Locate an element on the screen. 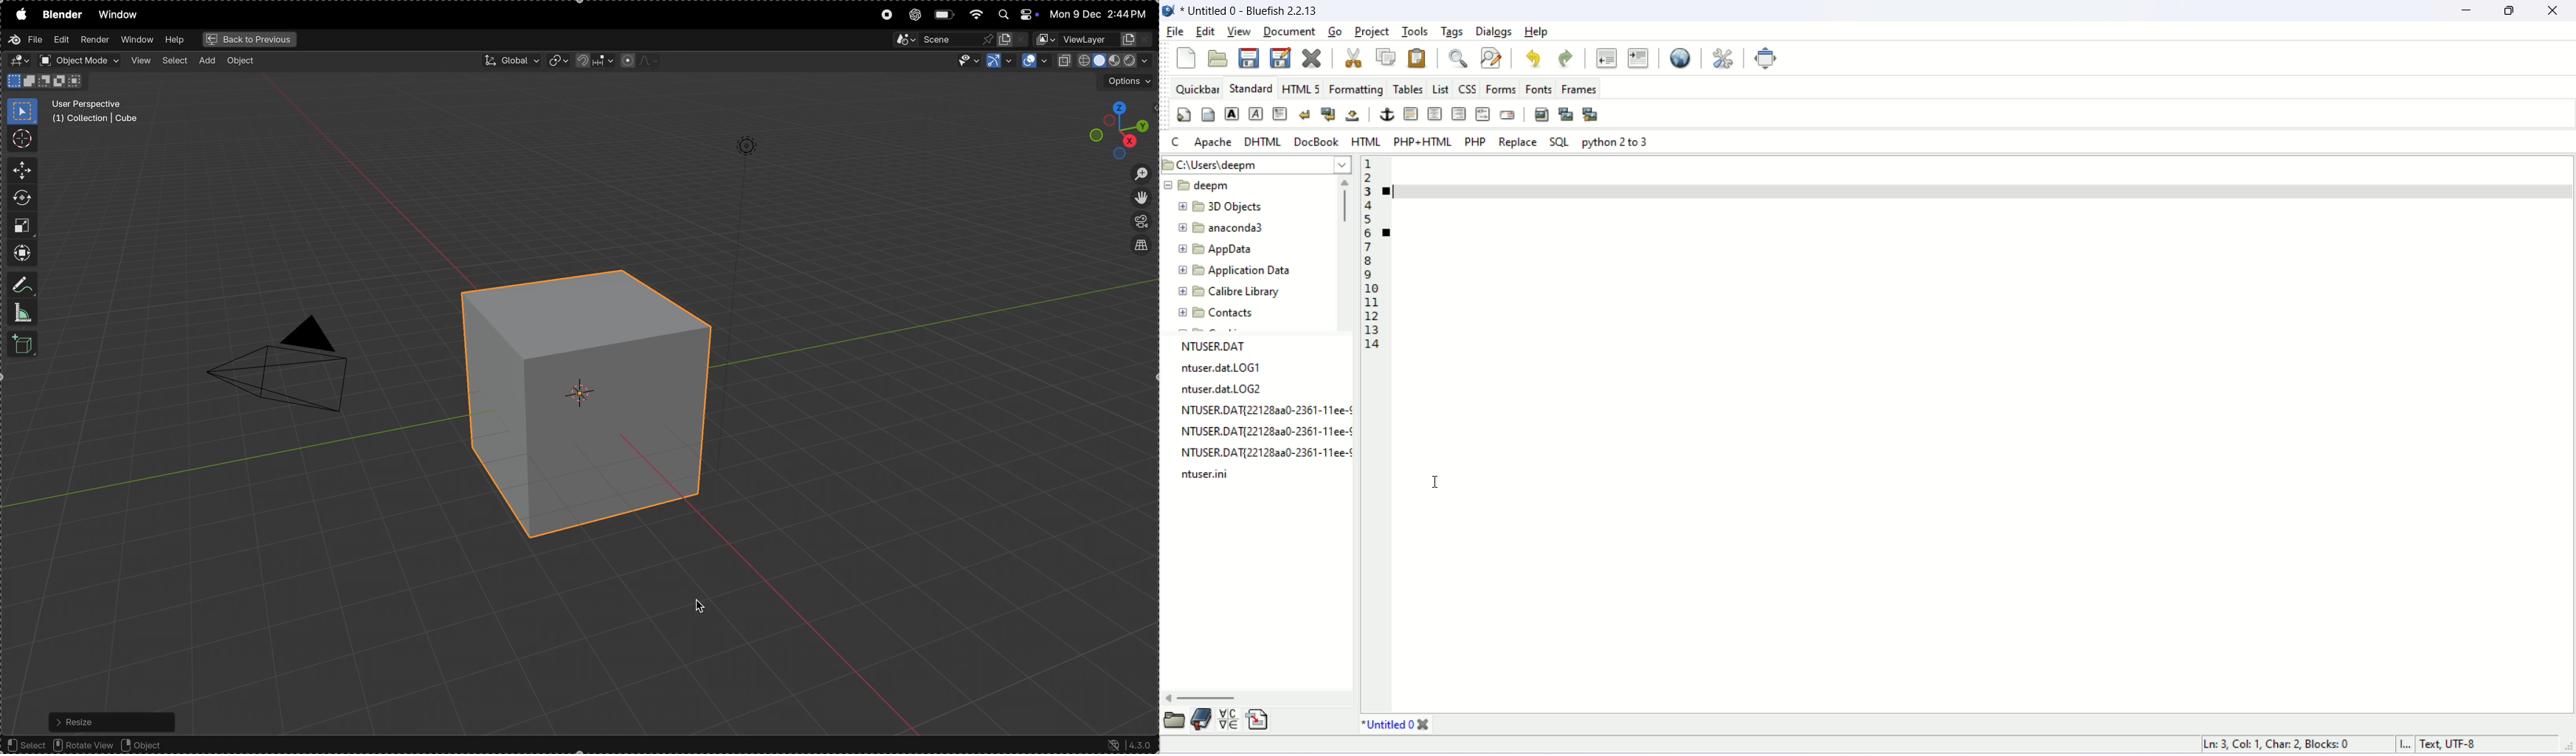 This screenshot has width=2576, height=756. folder name is located at coordinates (1233, 226).